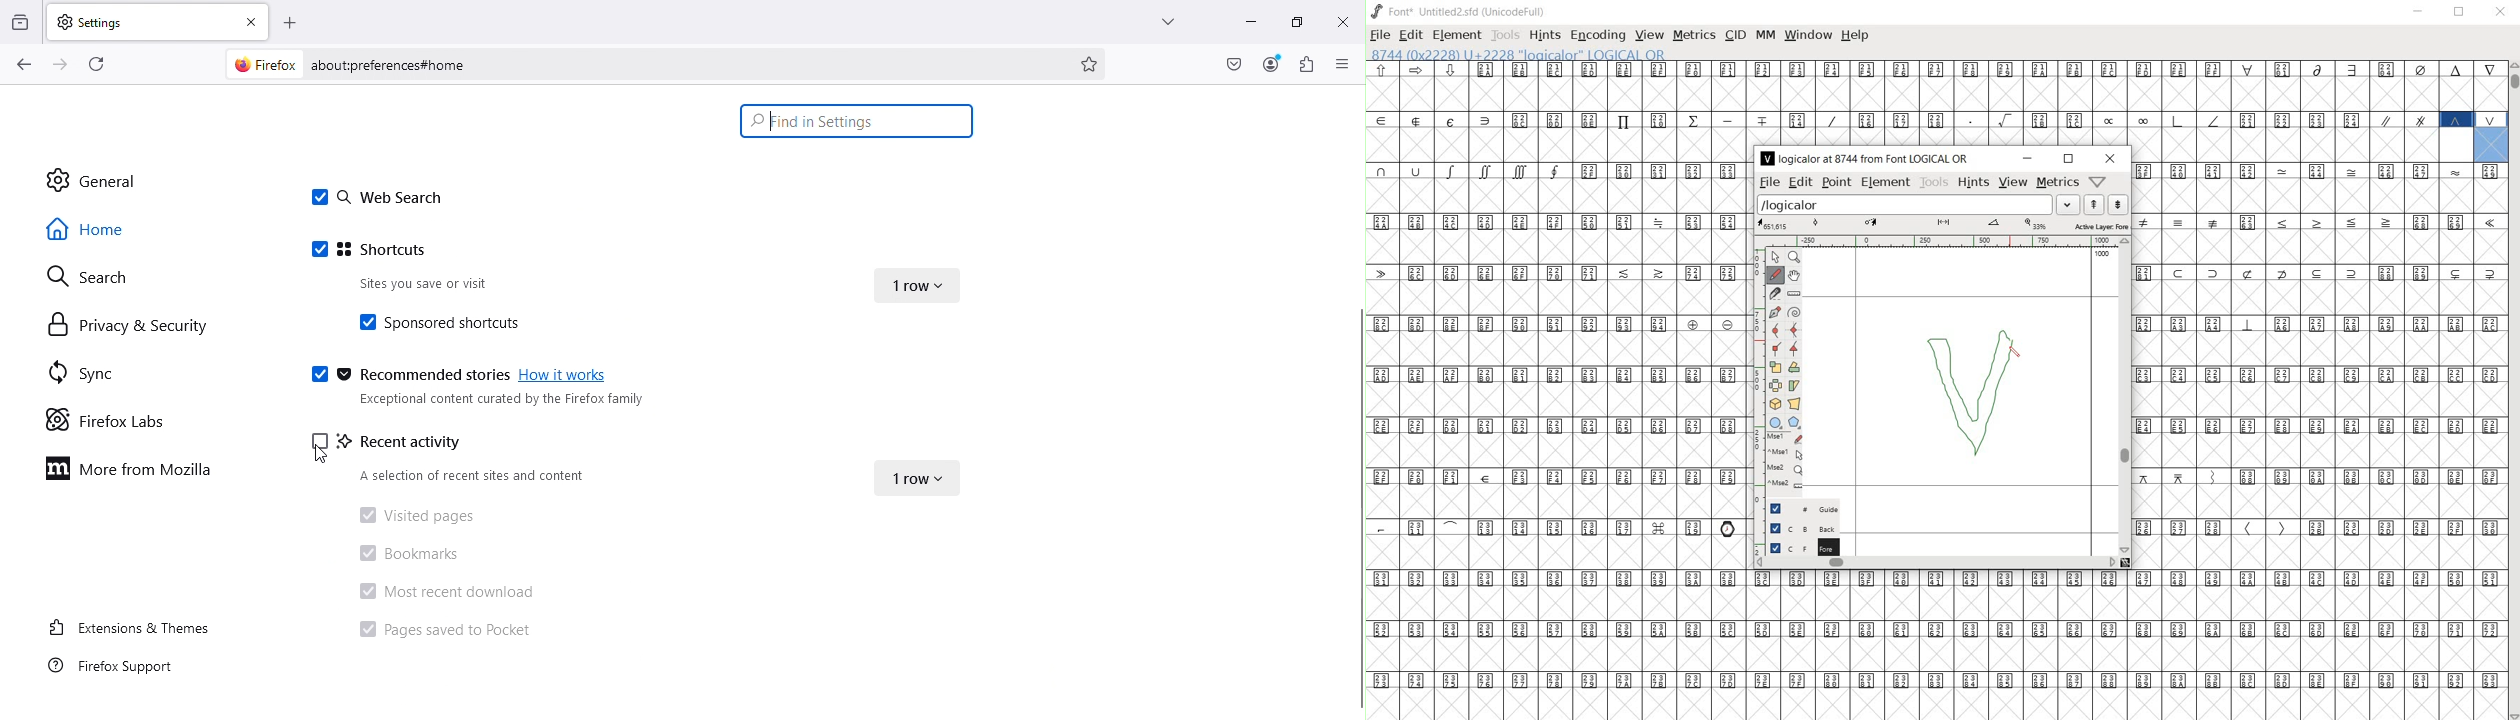 Image resolution: width=2520 pixels, height=728 pixels. Describe the element at coordinates (102, 63) in the screenshot. I see `Reload the current page` at that location.